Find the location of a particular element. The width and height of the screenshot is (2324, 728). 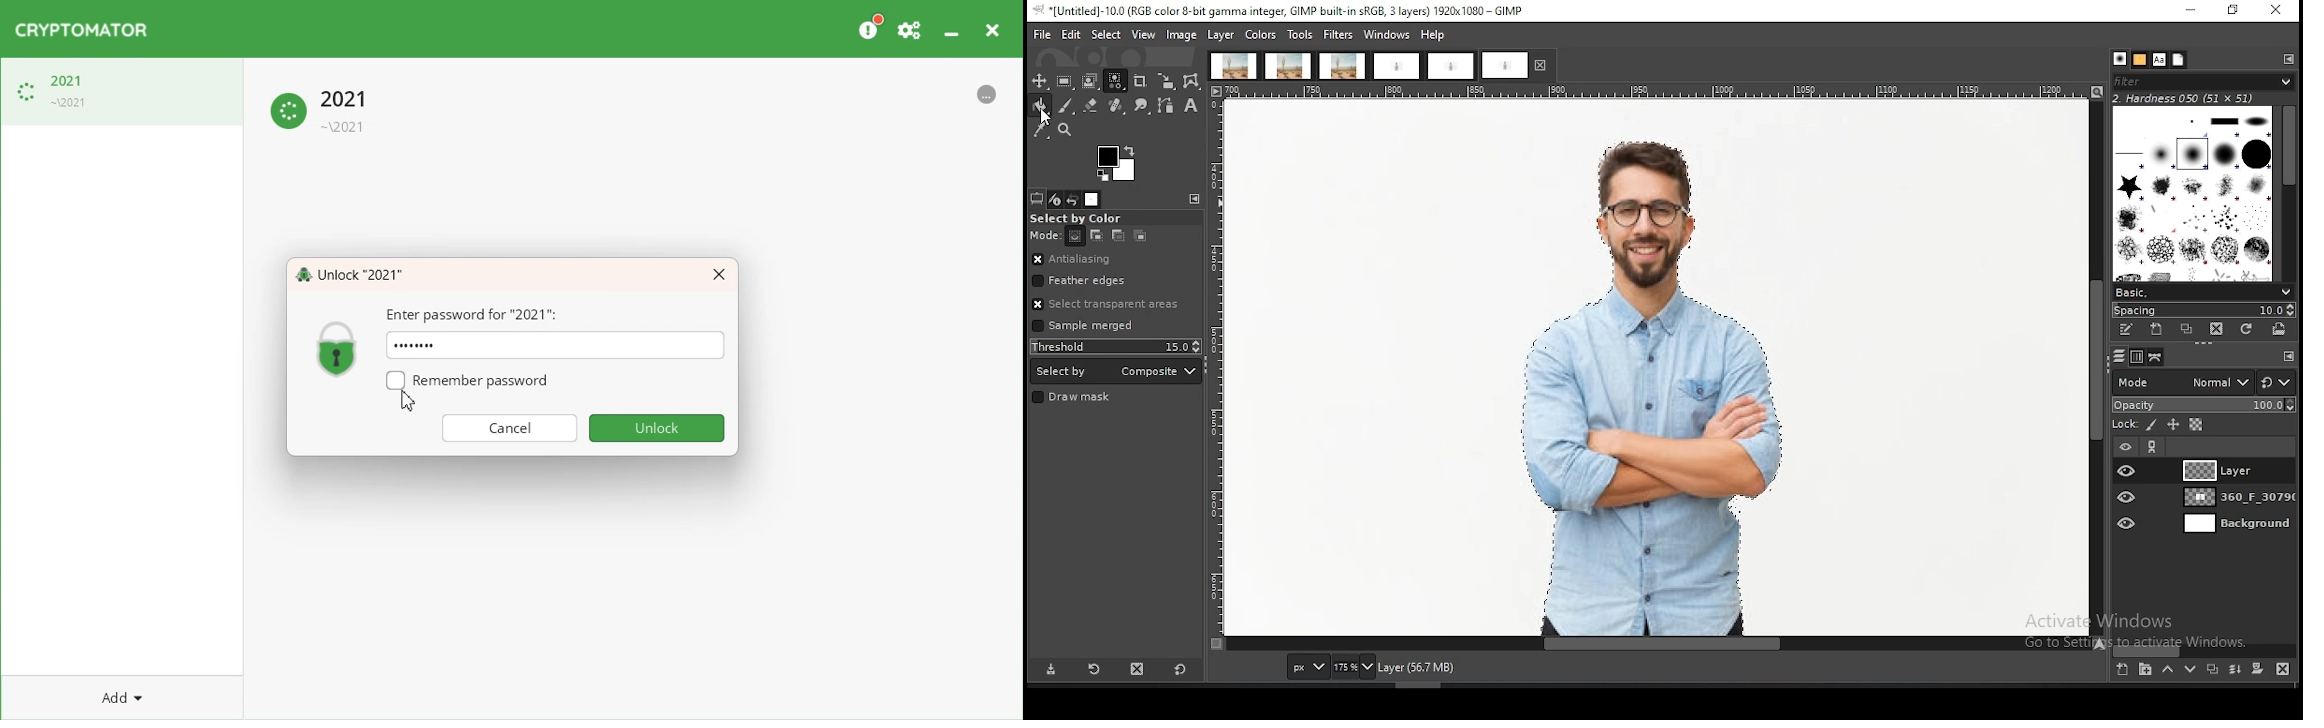

opacity is located at coordinates (2203, 406).